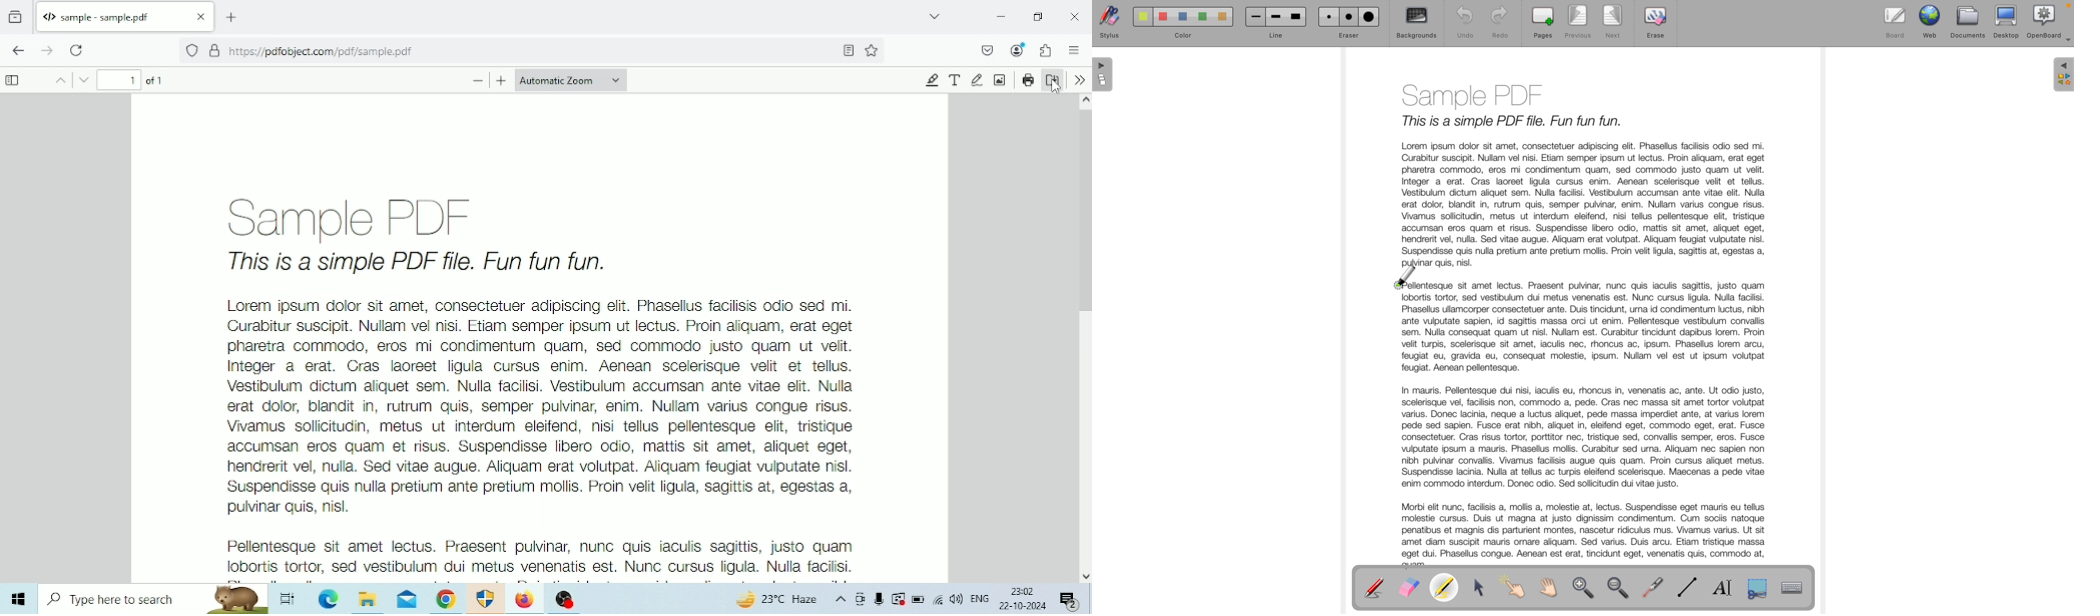 Image resolution: width=2100 pixels, height=616 pixels. Describe the element at coordinates (159, 80) in the screenshot. I see `Total page number` at that location.